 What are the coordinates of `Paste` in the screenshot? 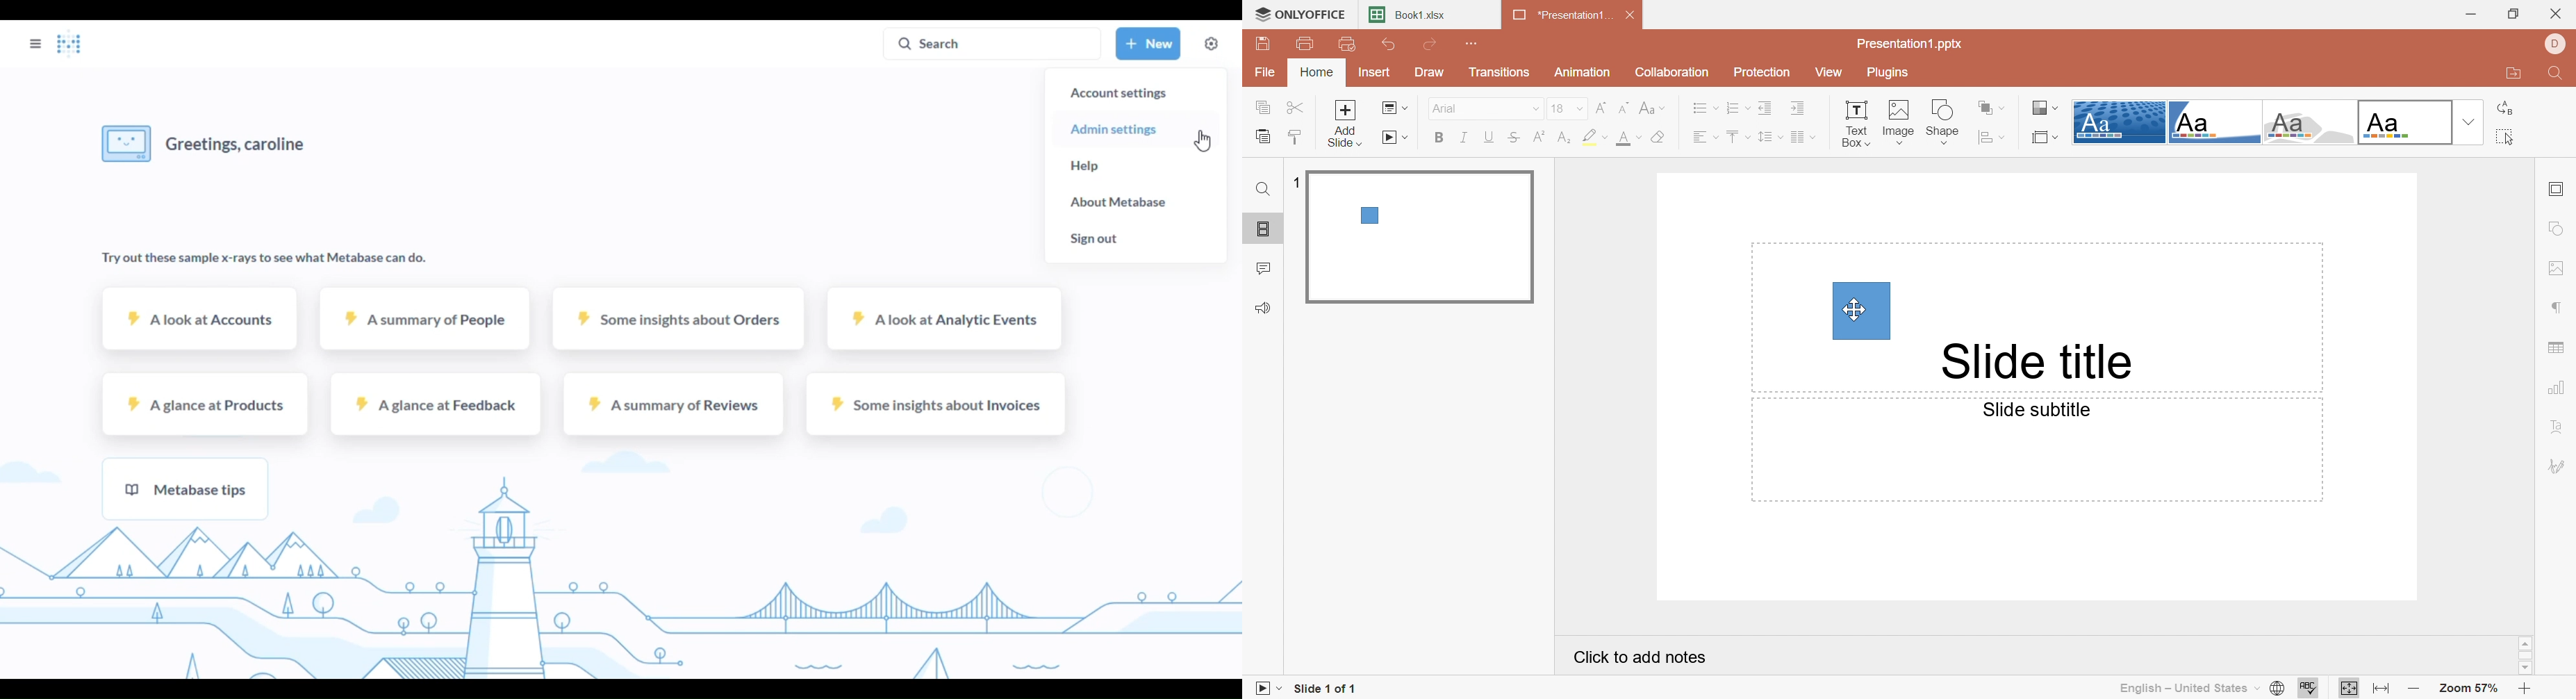 It's located at (1262, 138).